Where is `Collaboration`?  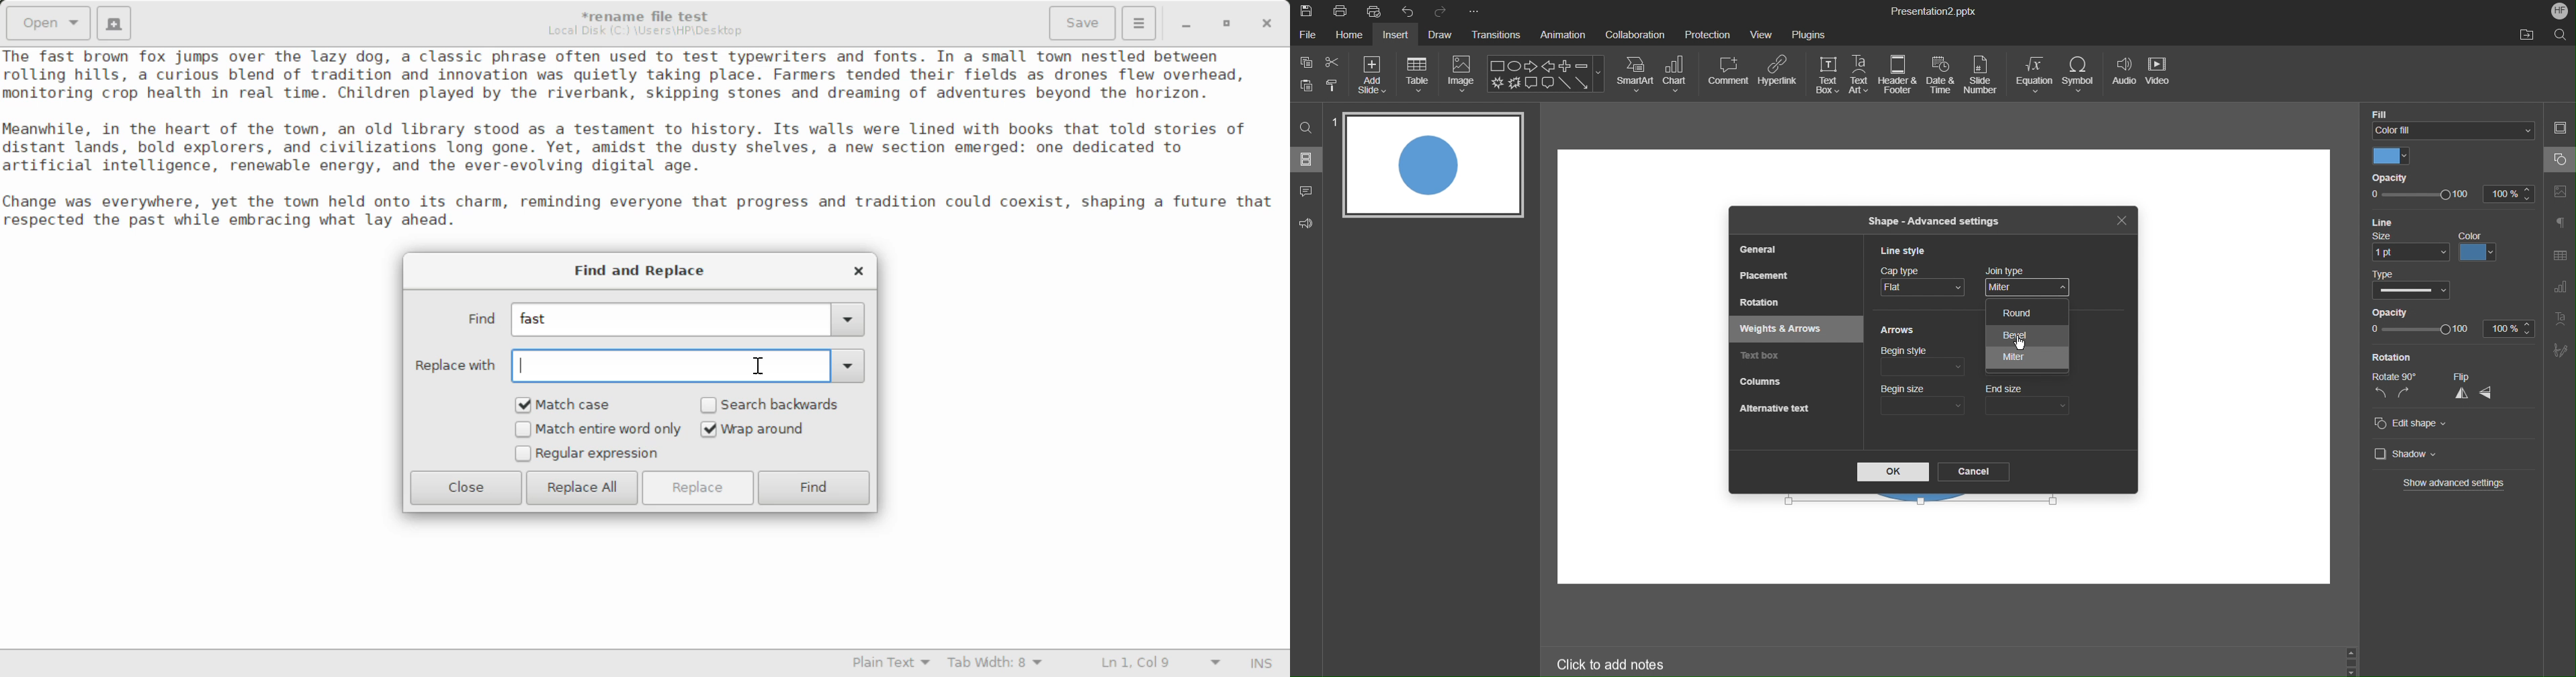 Collaboration is located at coordinates (1635, 34).